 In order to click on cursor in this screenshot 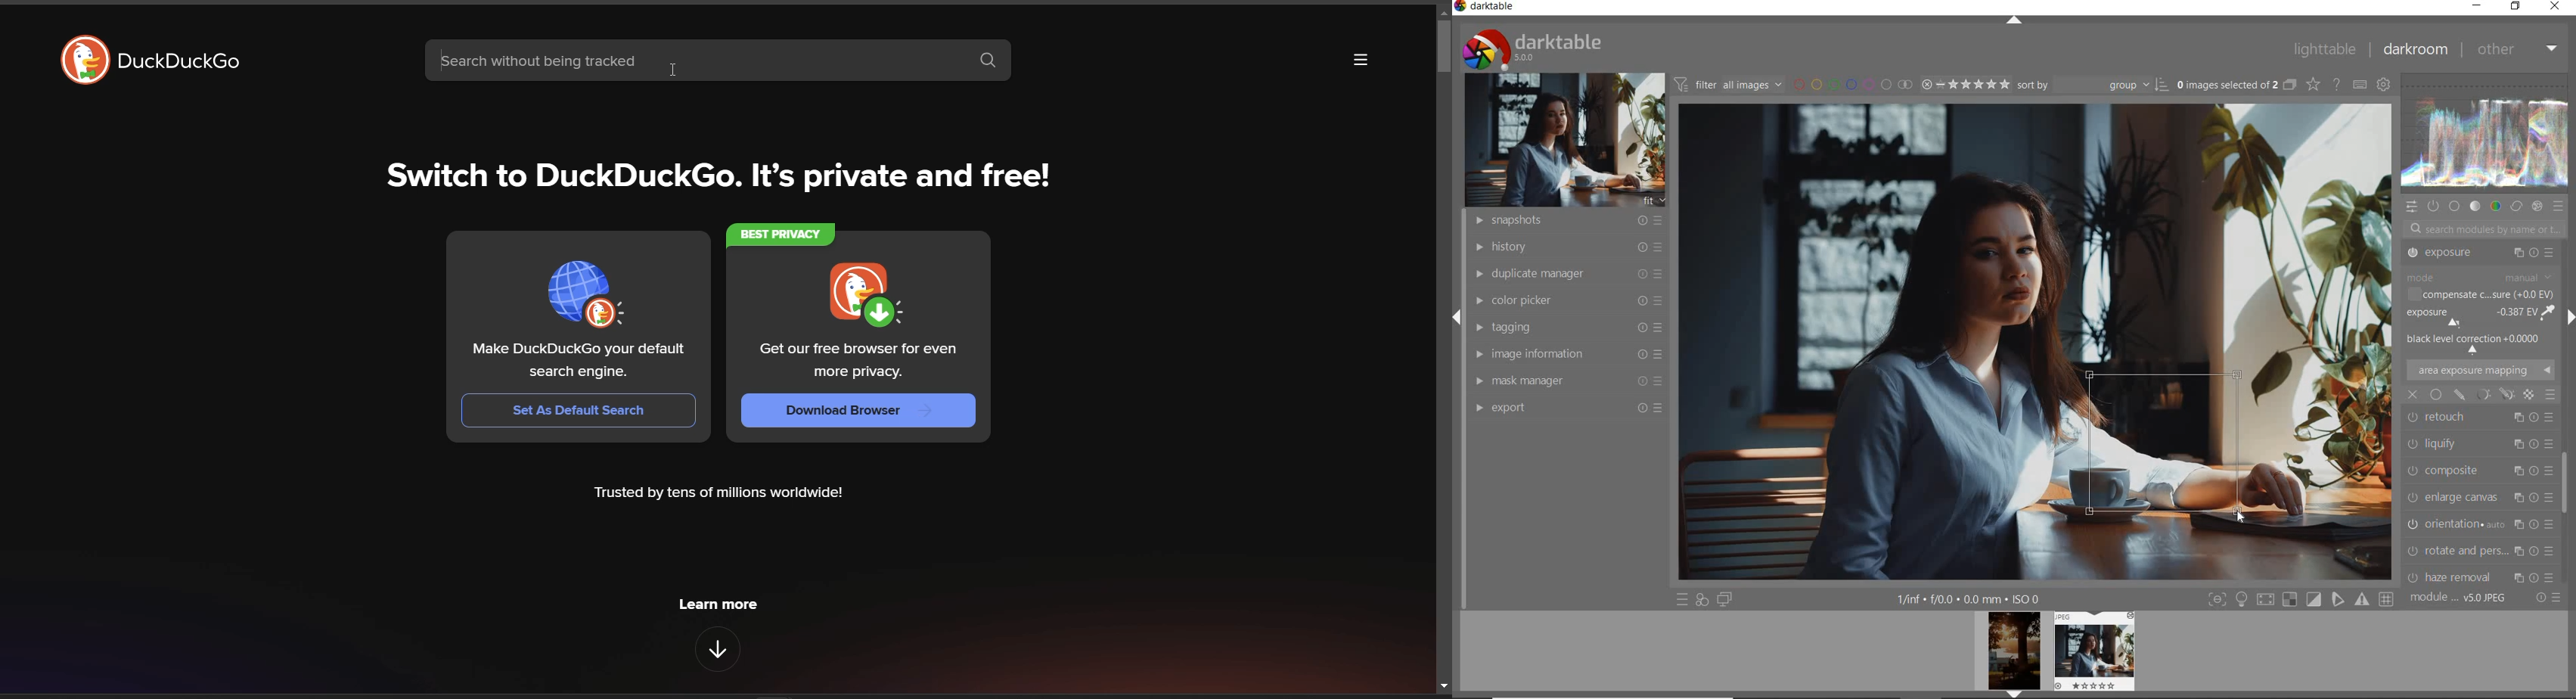, I will do `click(674, 69)`.